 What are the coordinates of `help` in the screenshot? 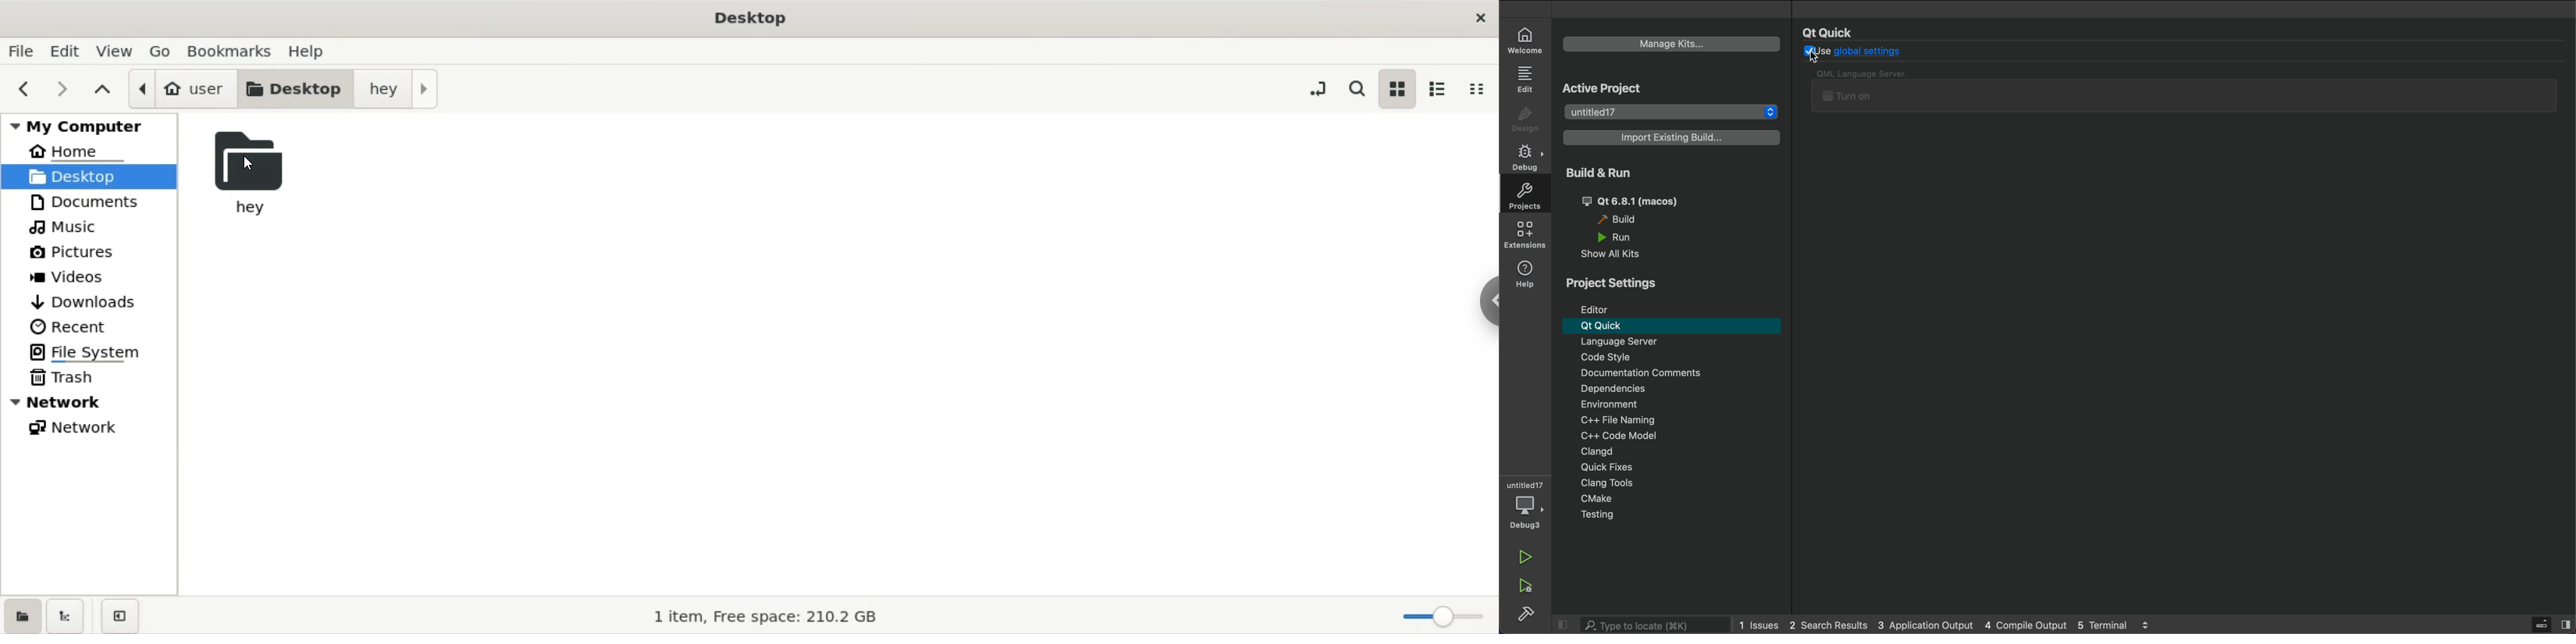 It's located at (1526, 274).